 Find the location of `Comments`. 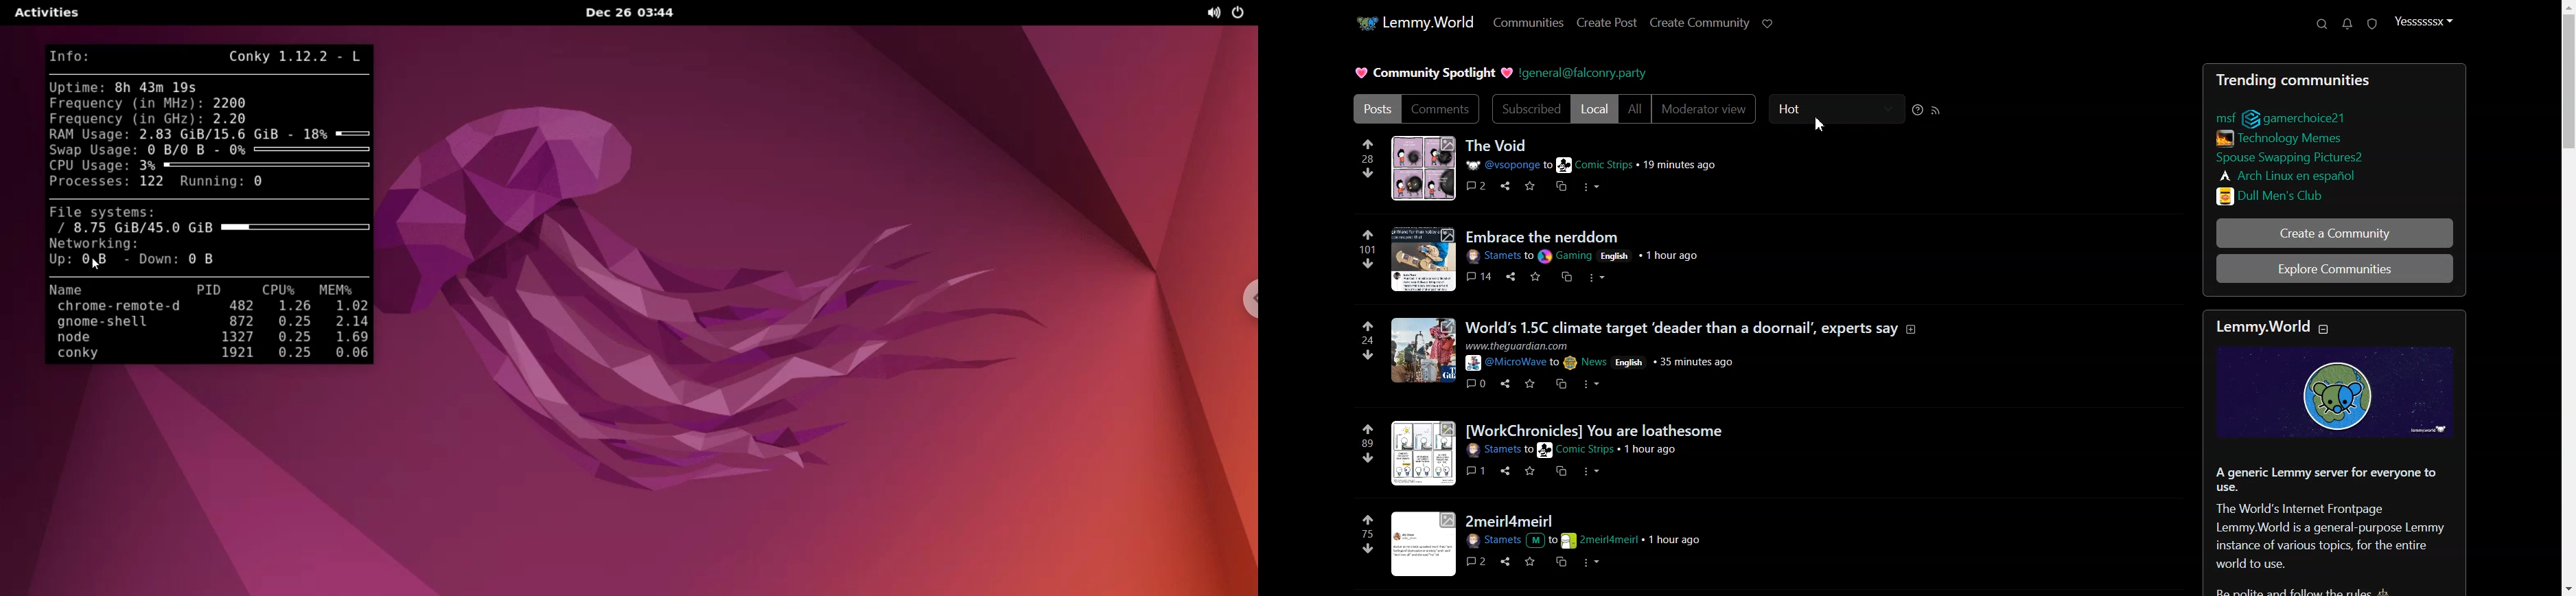

Comments is located at coordinates (1443, 109).